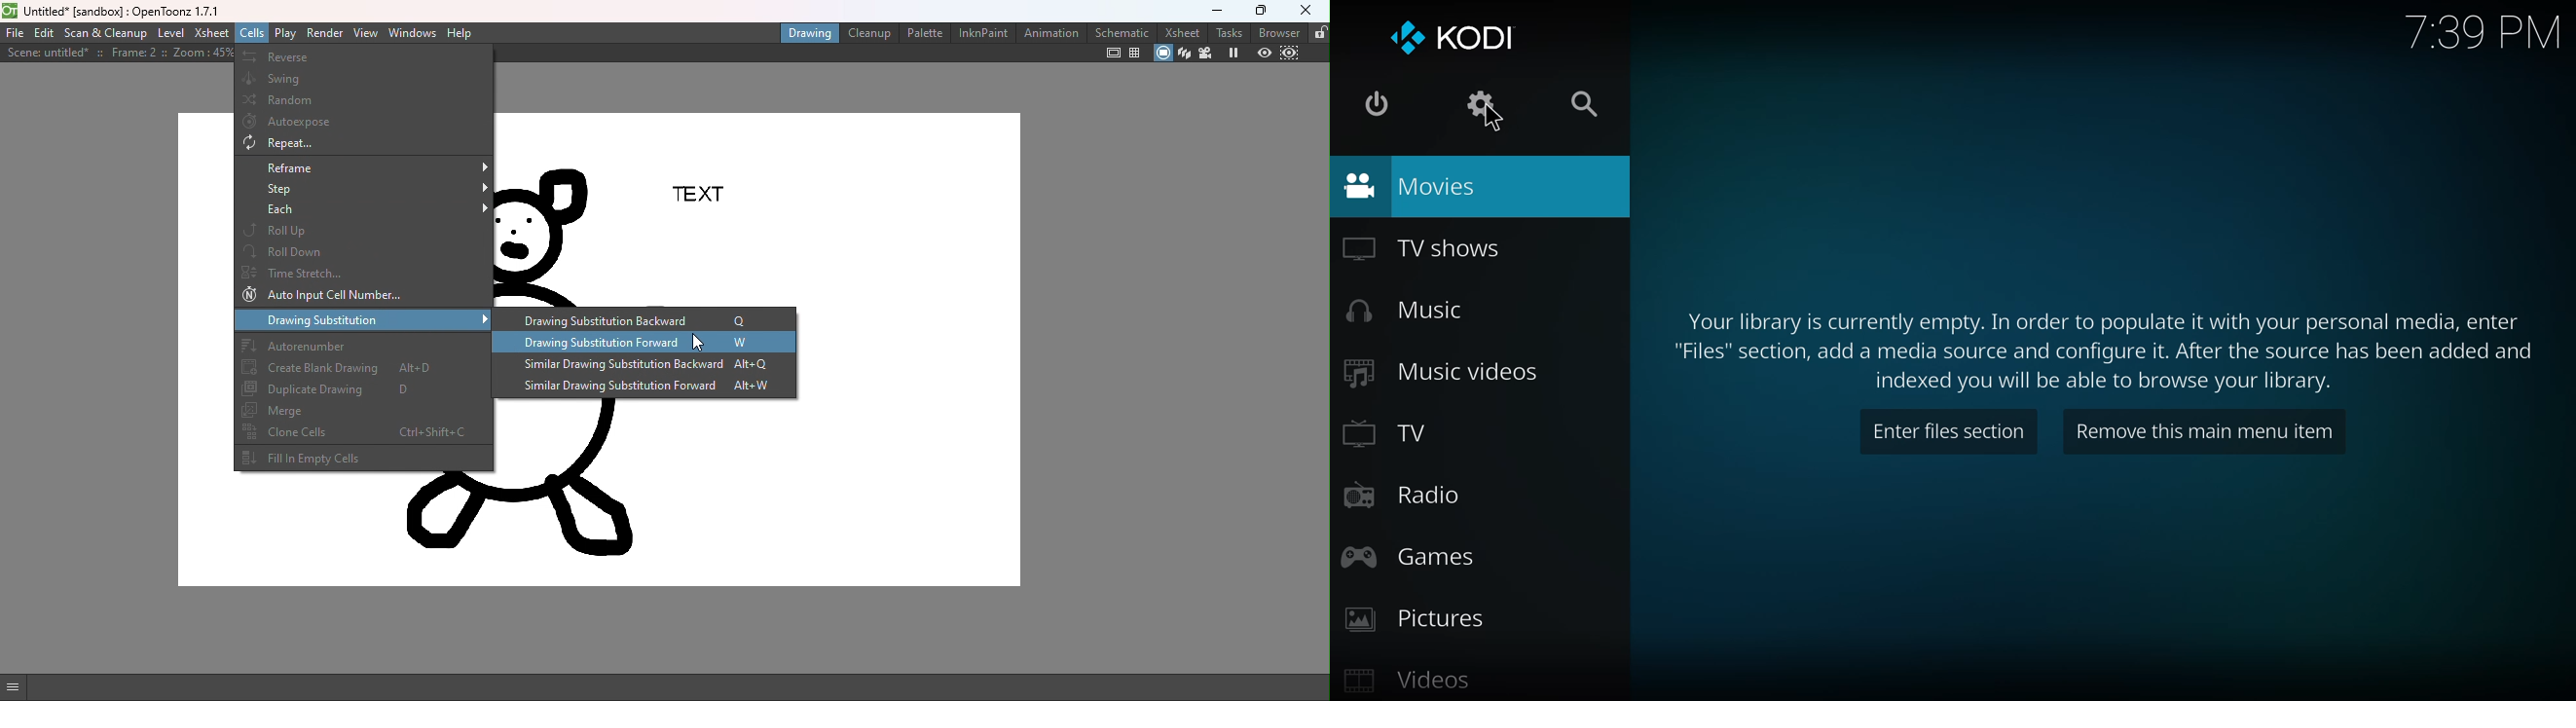  I want to click on search, so click(1583, 104).